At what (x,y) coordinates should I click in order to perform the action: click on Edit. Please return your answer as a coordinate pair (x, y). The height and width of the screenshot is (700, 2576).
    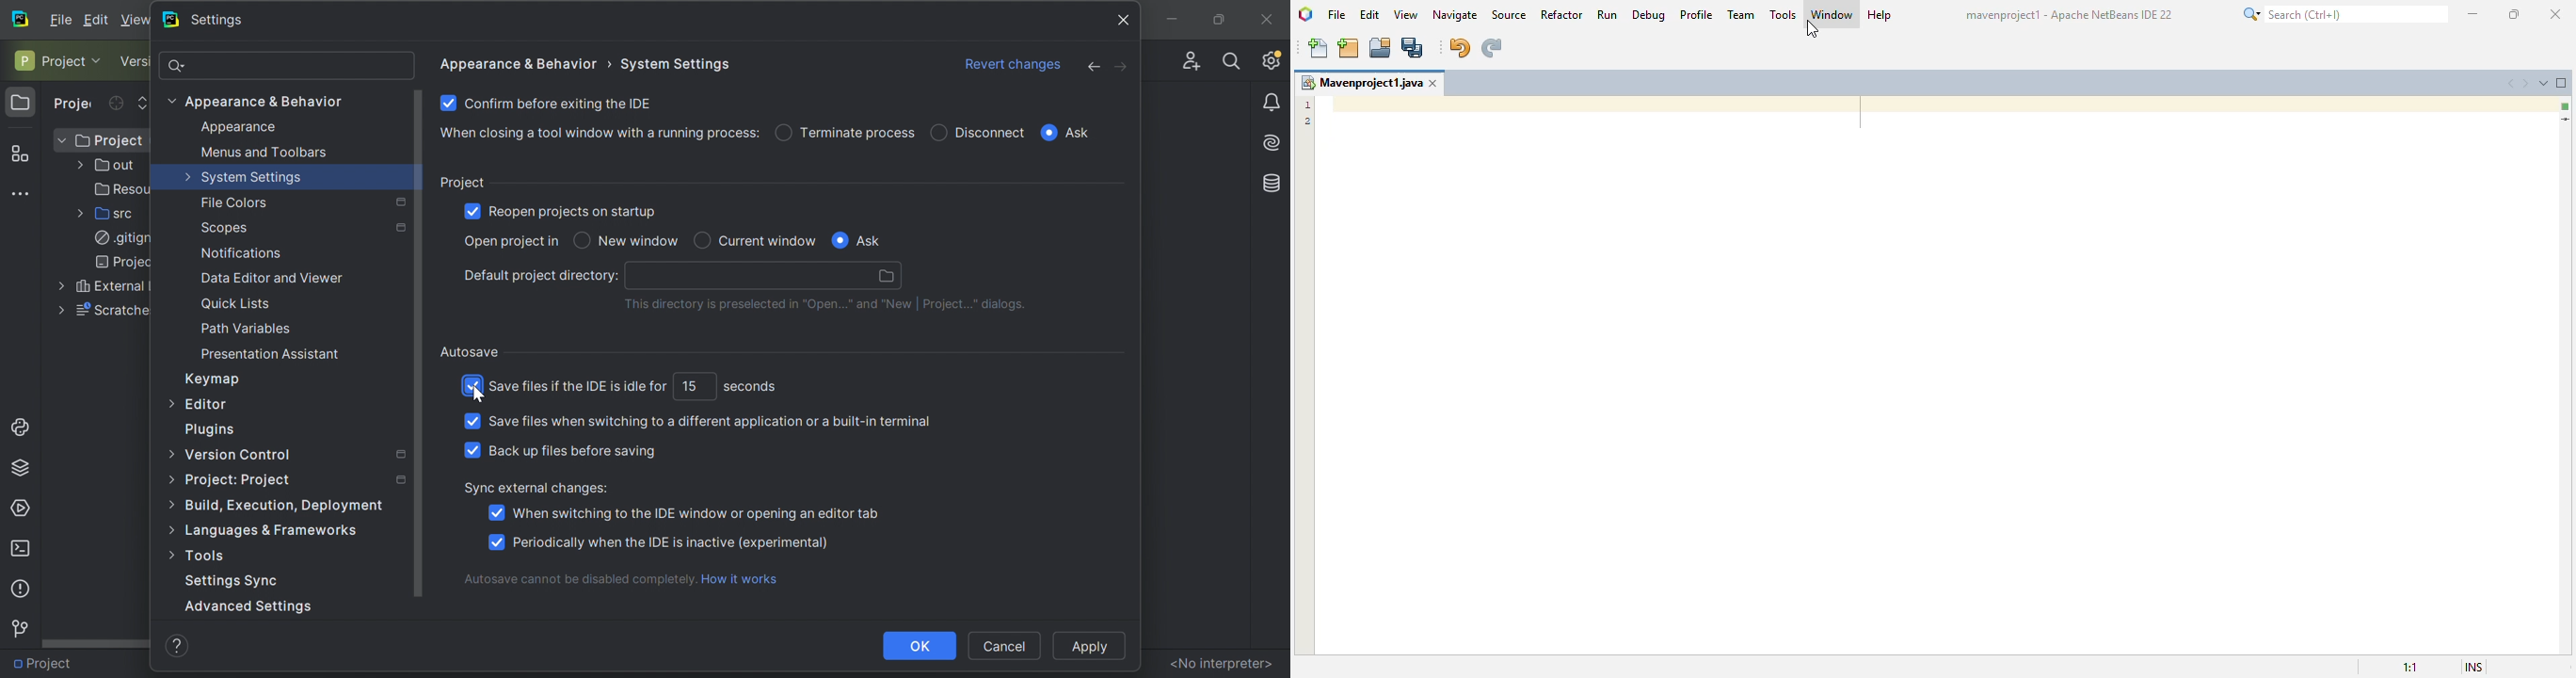
    Looking at the image, I should click on (99, 20).